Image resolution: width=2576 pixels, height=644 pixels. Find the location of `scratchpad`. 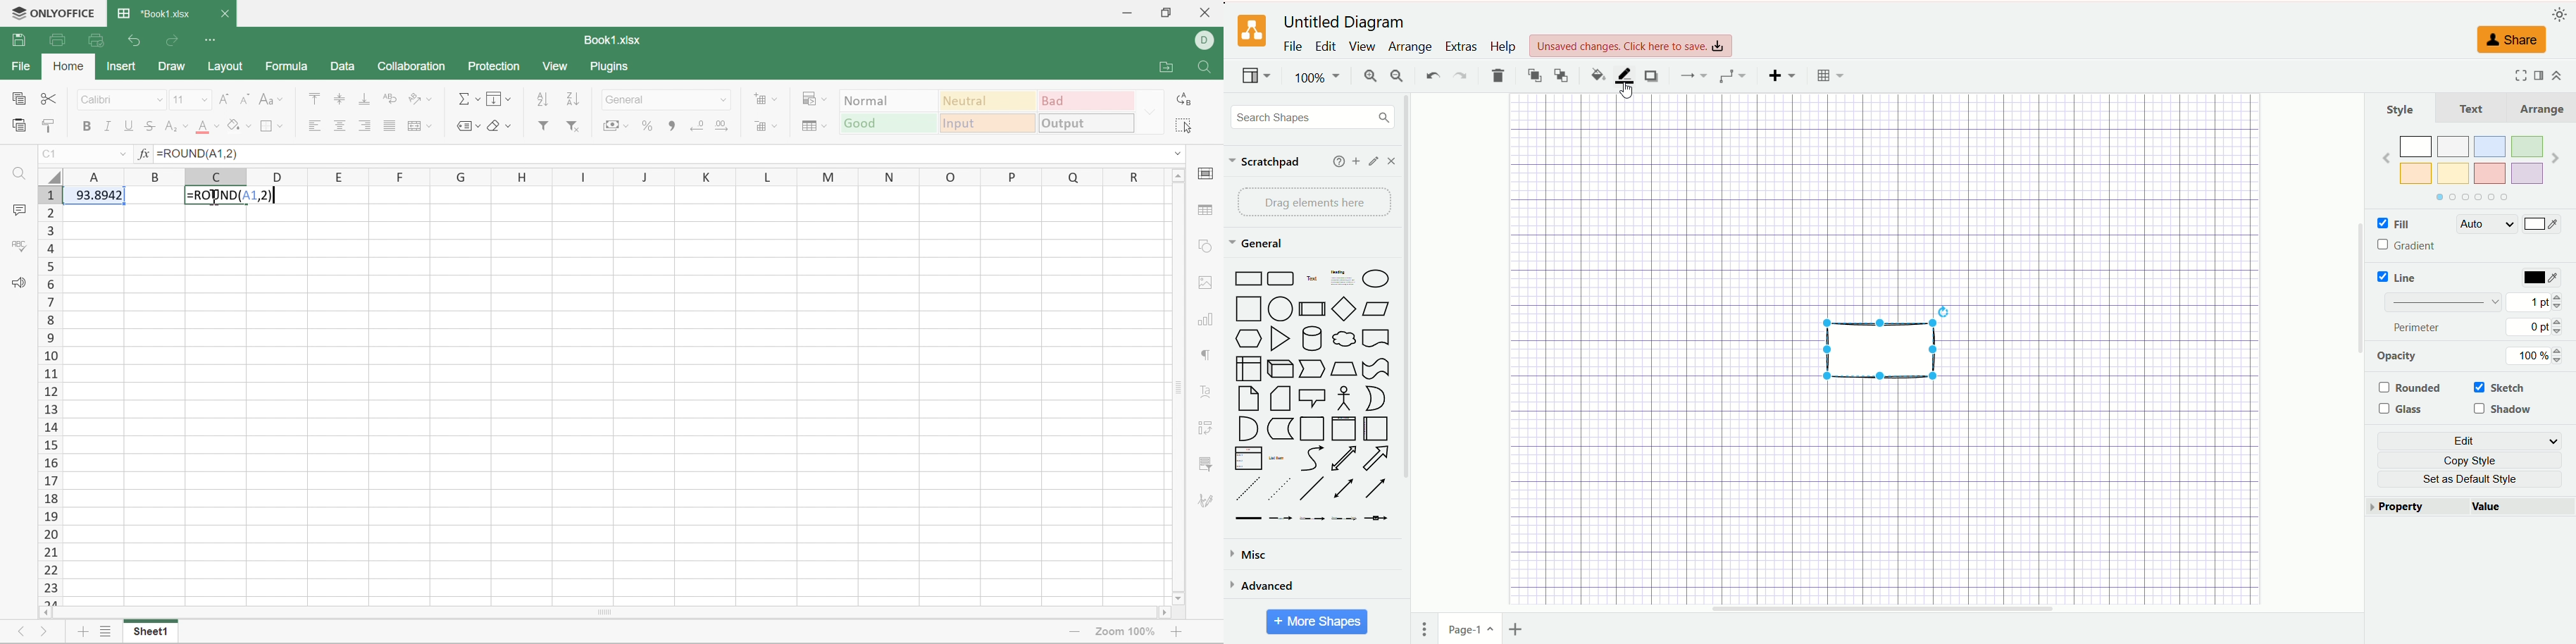

scratchpad is located at coordinates (1265, 163).